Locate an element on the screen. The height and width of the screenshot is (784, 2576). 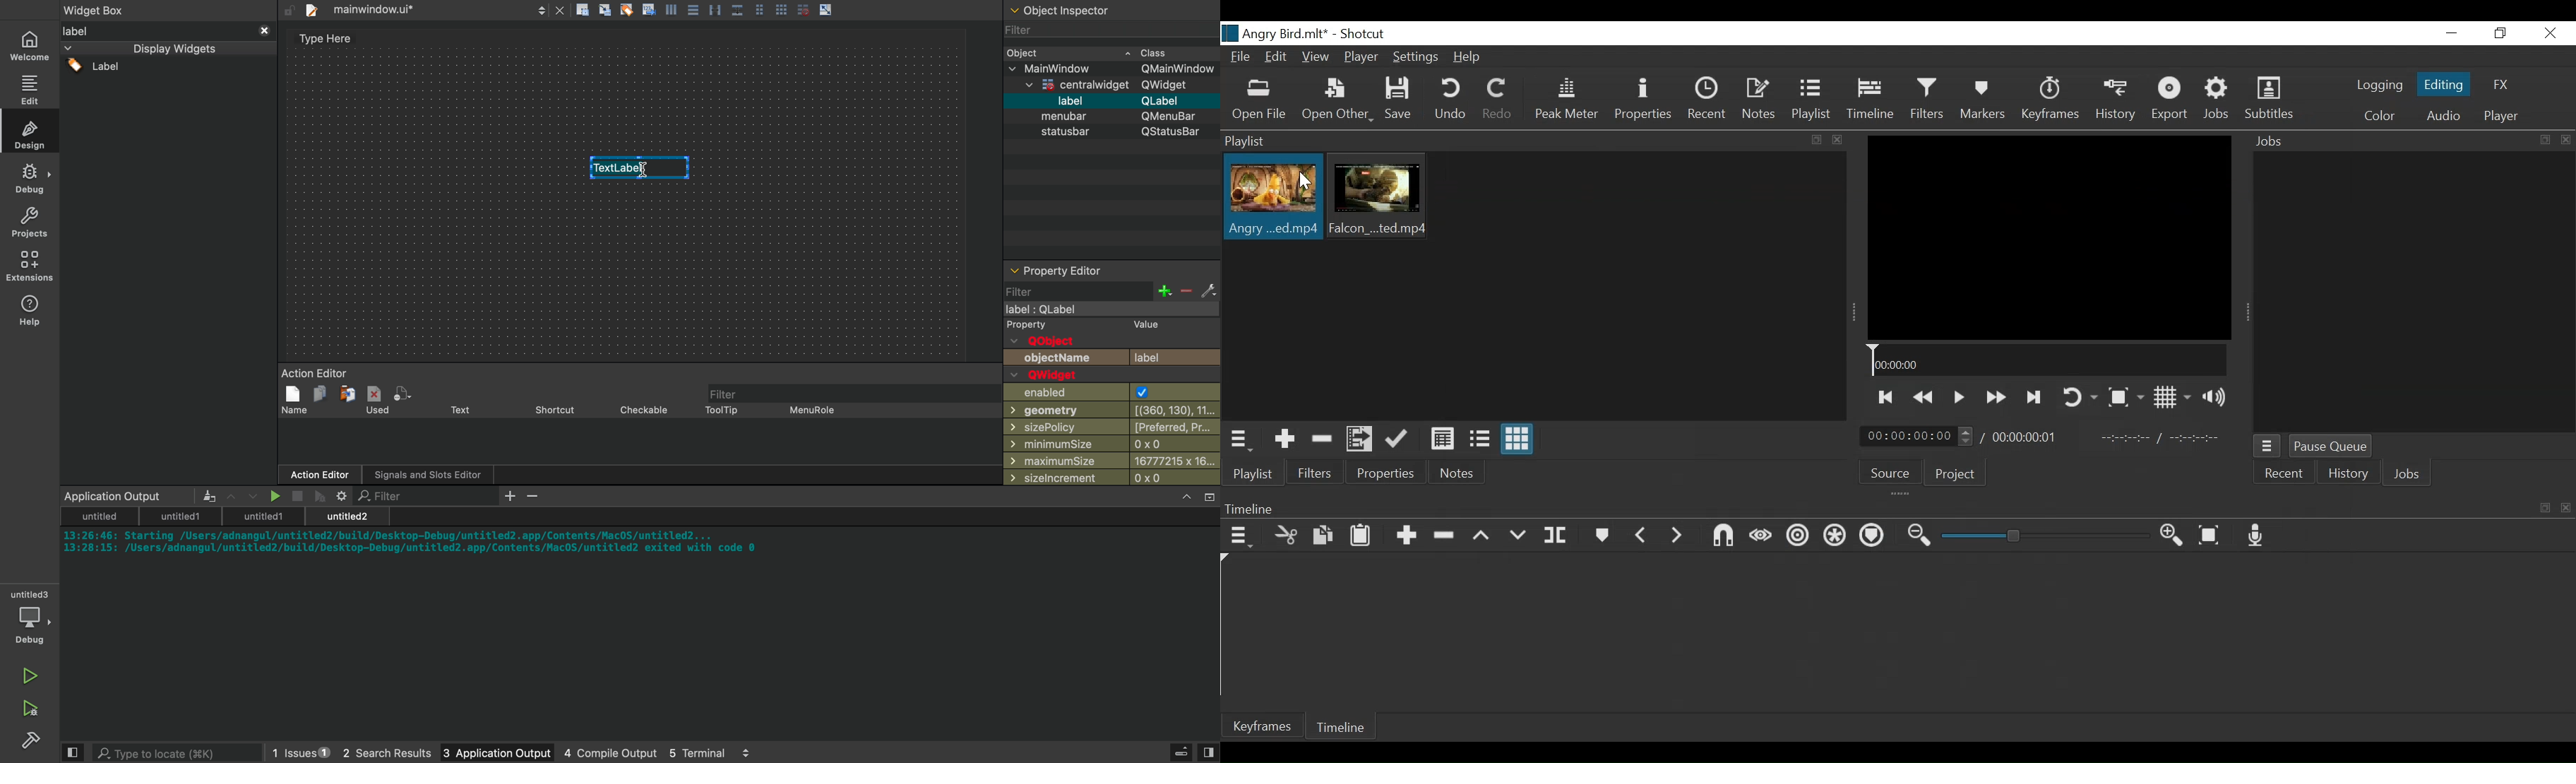
properties of widget is located at coordinates (1113, 375).